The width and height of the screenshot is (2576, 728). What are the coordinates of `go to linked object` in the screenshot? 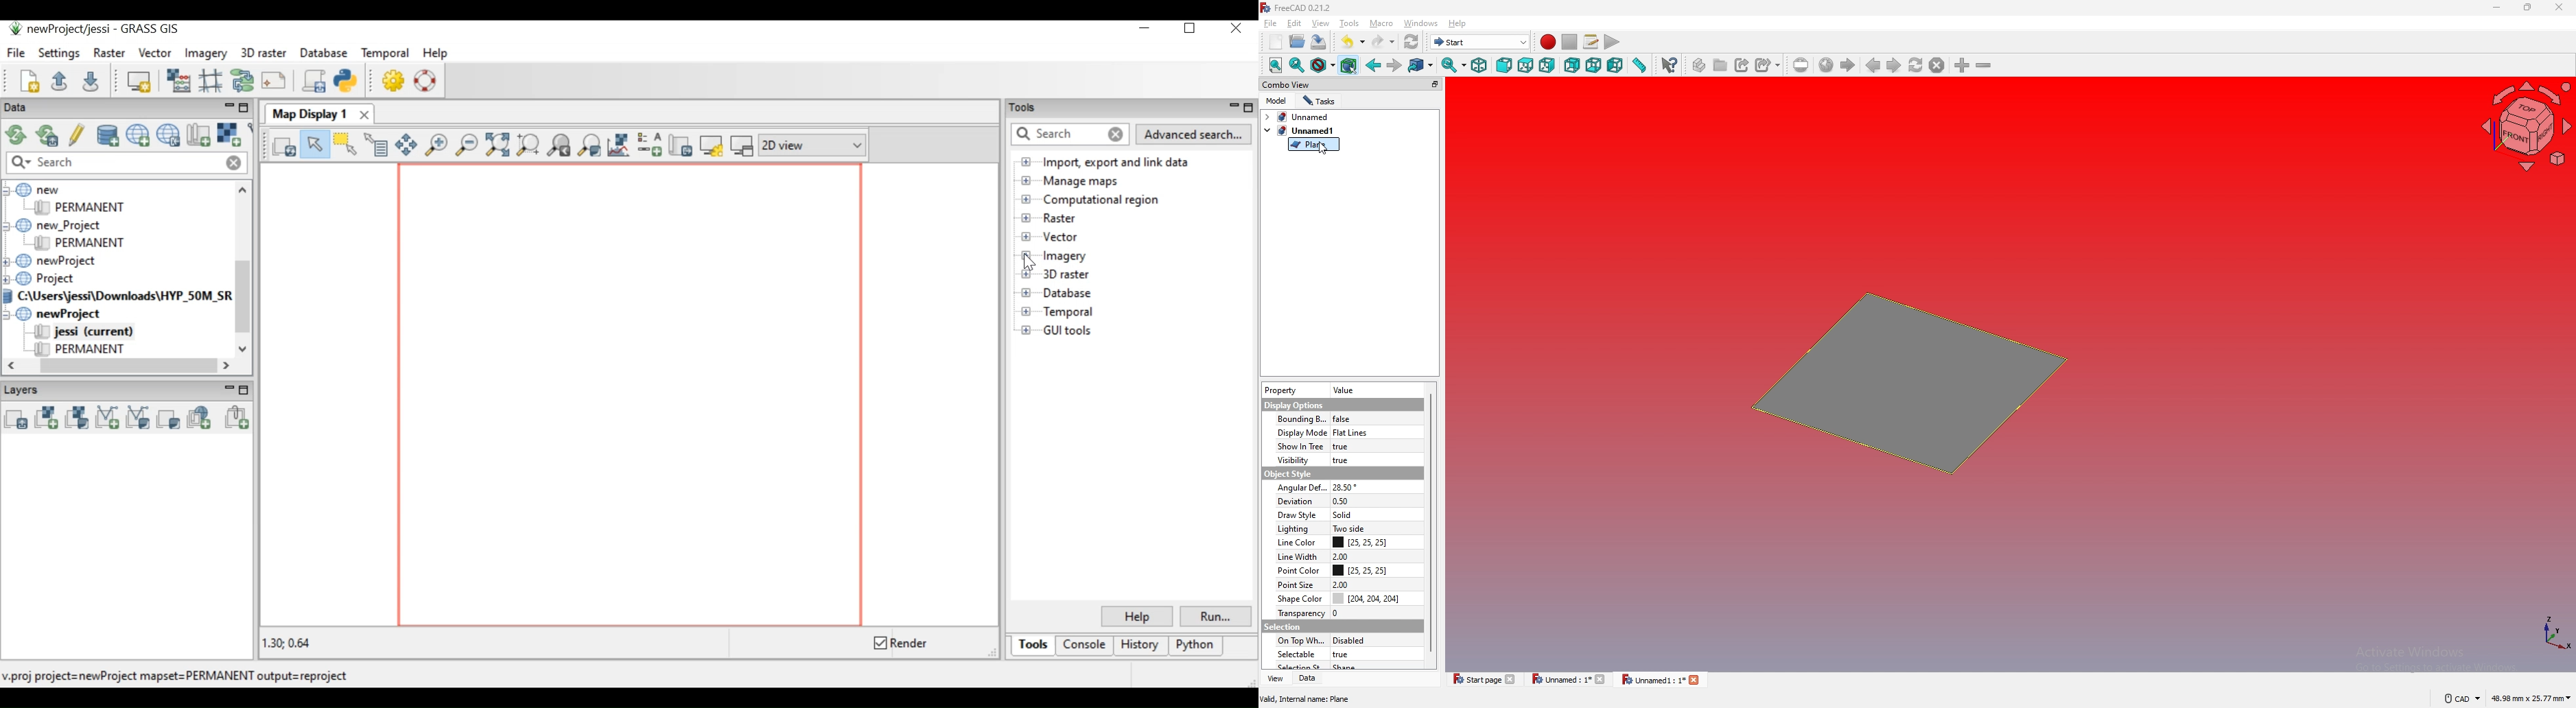 It's located at (1421, 67).